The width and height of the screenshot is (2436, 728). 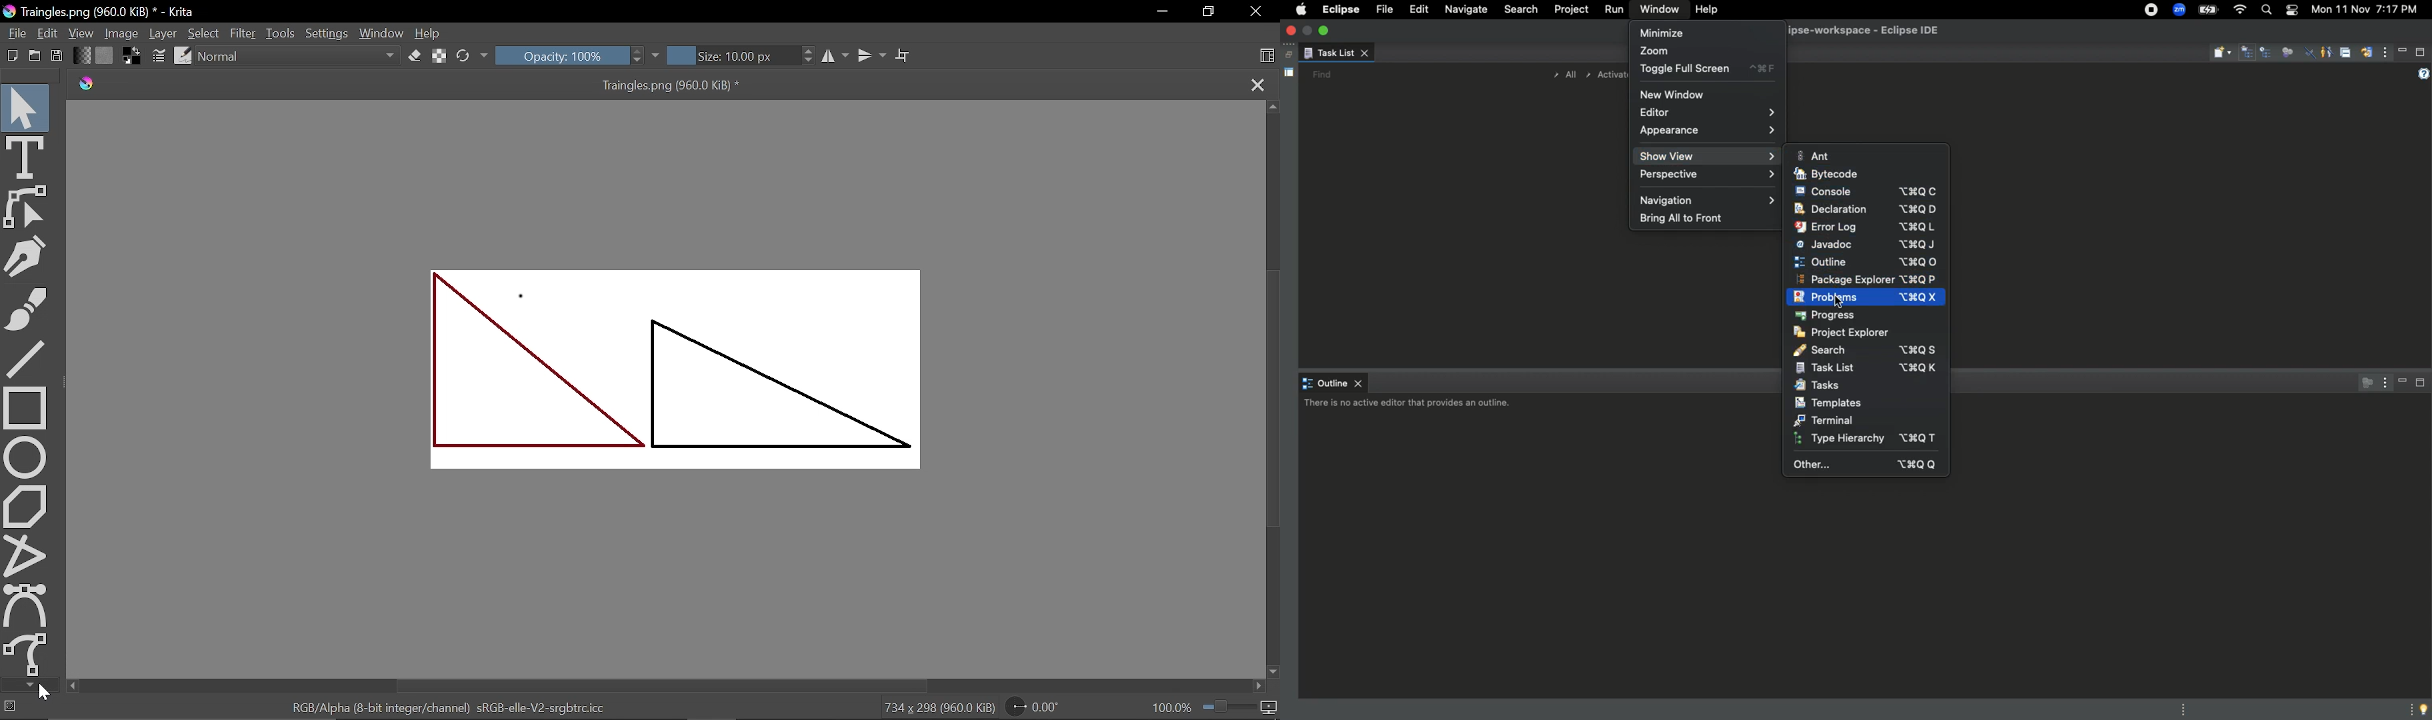 I want to click on text tool, so click(x=26, y=157).